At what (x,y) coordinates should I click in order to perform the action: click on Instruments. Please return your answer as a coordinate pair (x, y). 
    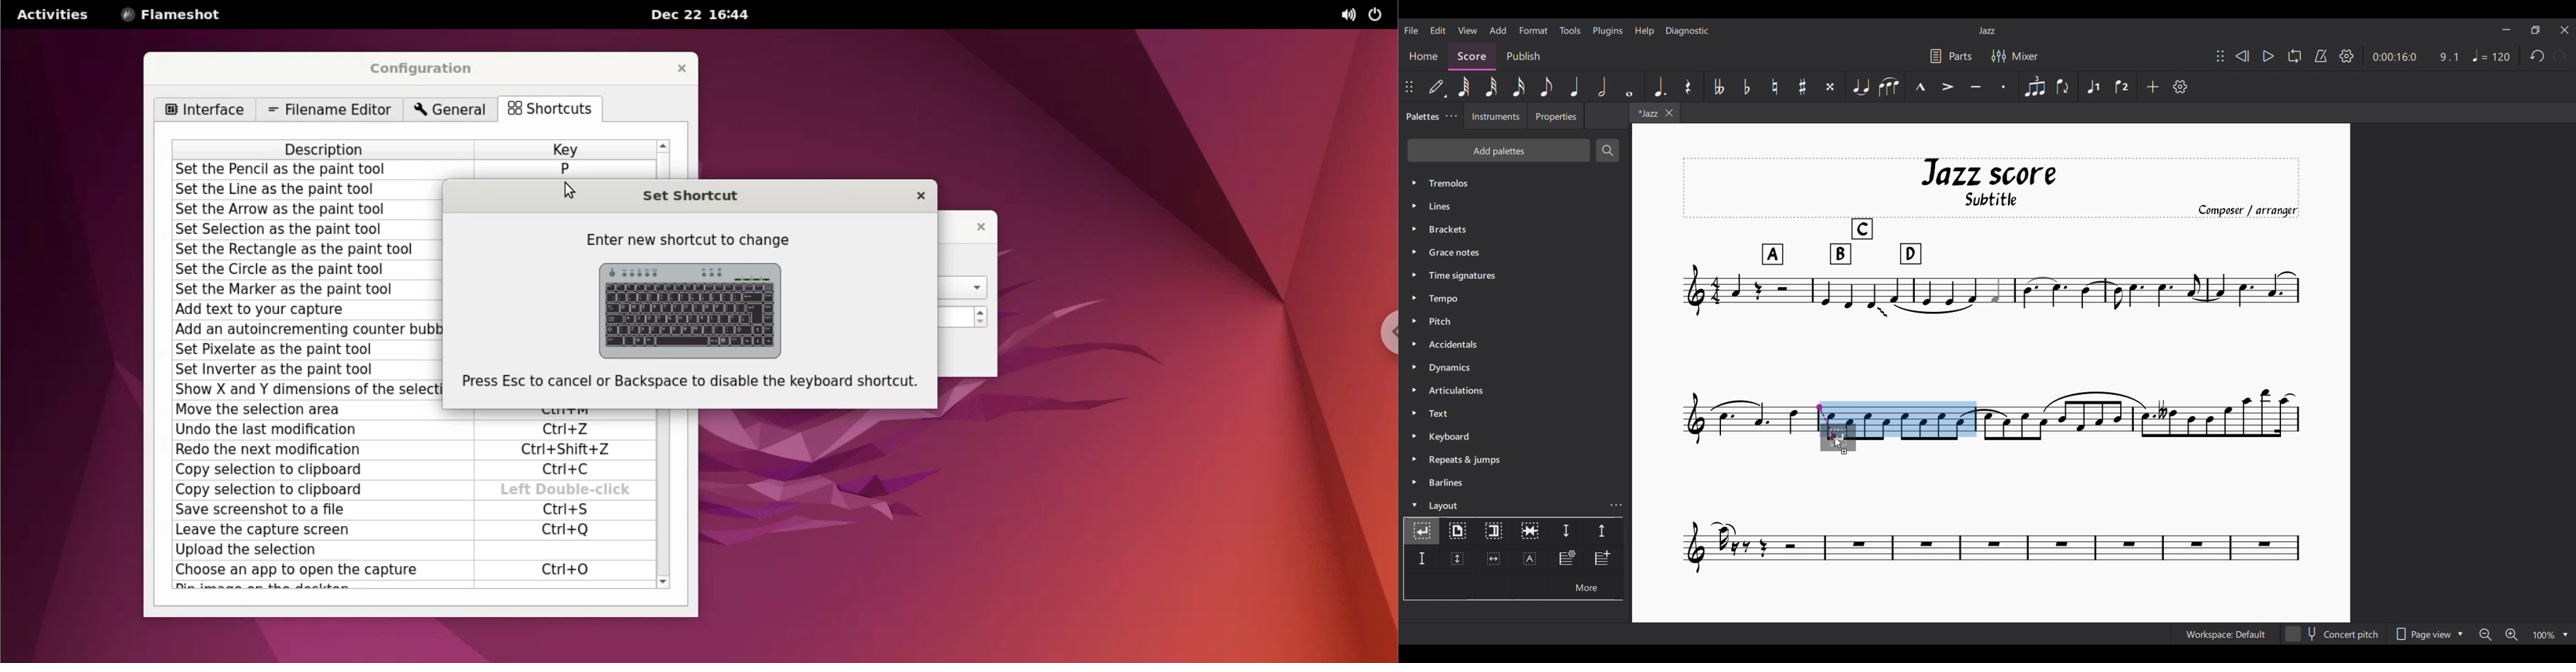
    Looking at the image, I should click on (1496, 116).